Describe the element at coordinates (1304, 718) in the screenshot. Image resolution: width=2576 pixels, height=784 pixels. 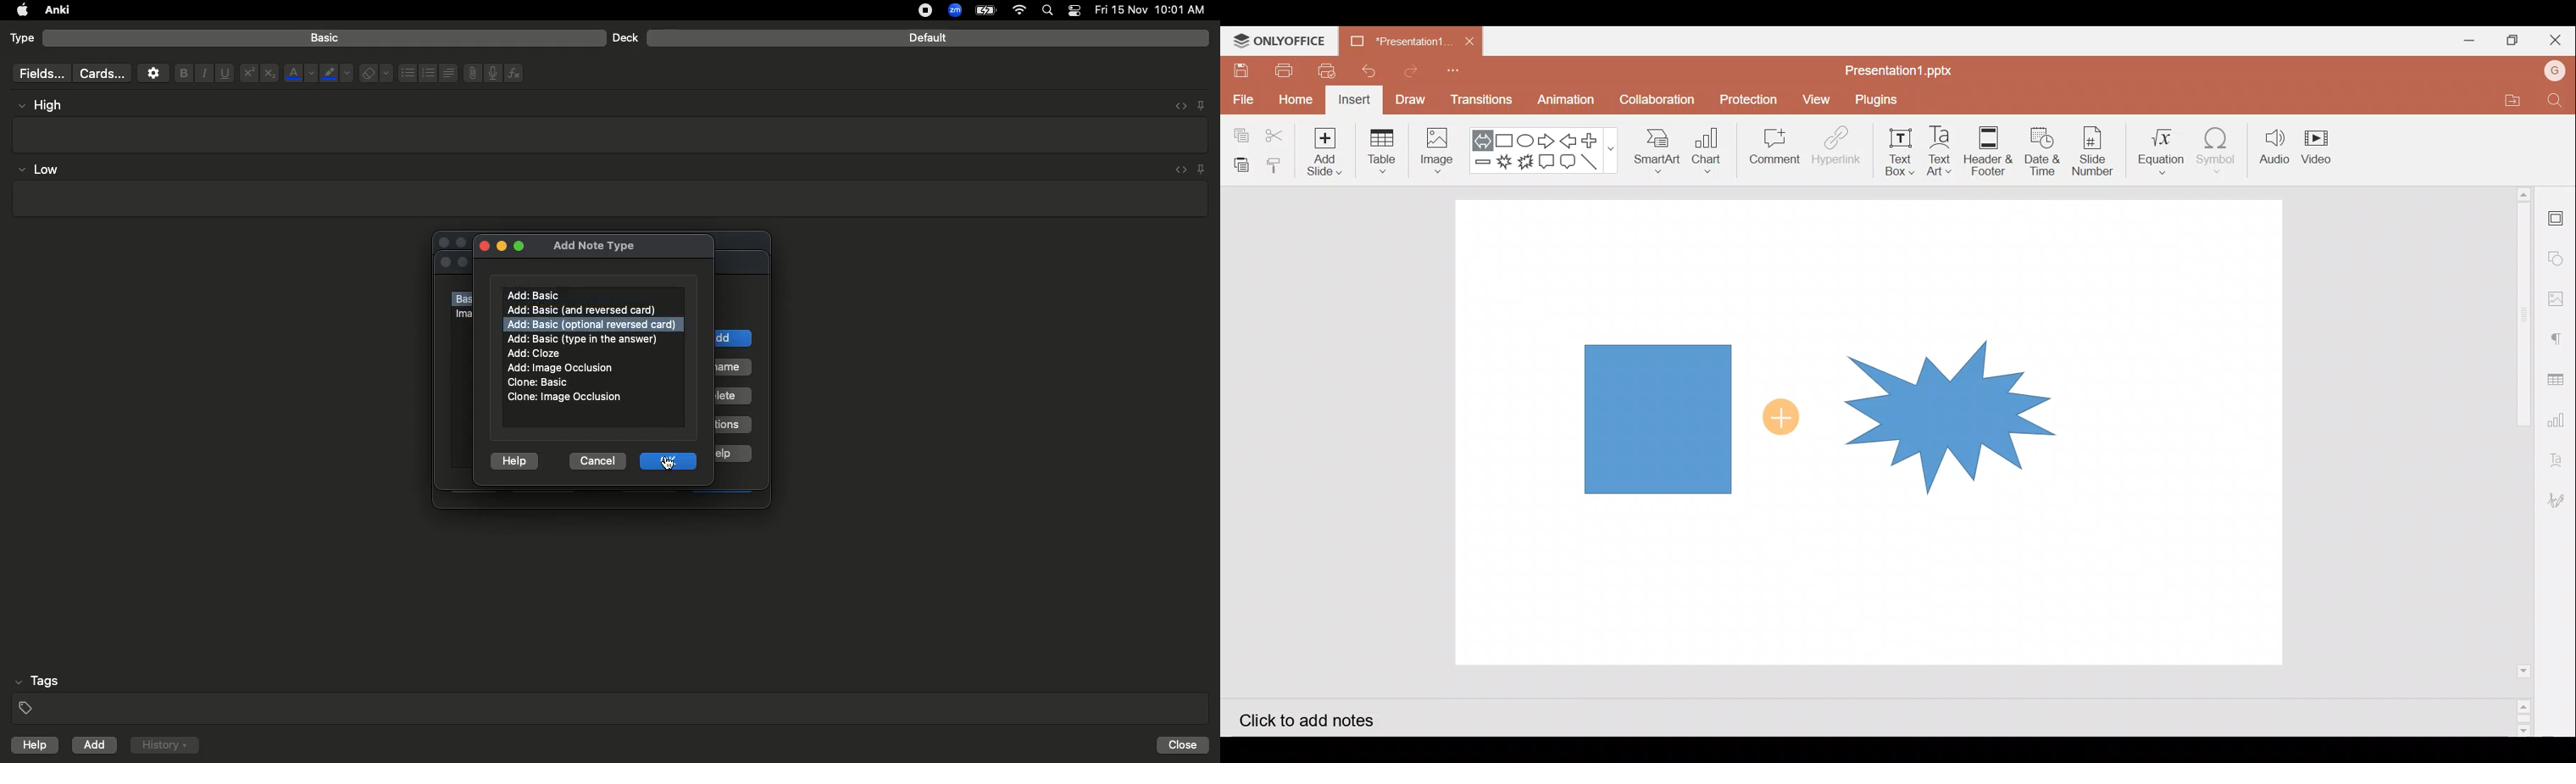
I see `Click to add notes` at that location.